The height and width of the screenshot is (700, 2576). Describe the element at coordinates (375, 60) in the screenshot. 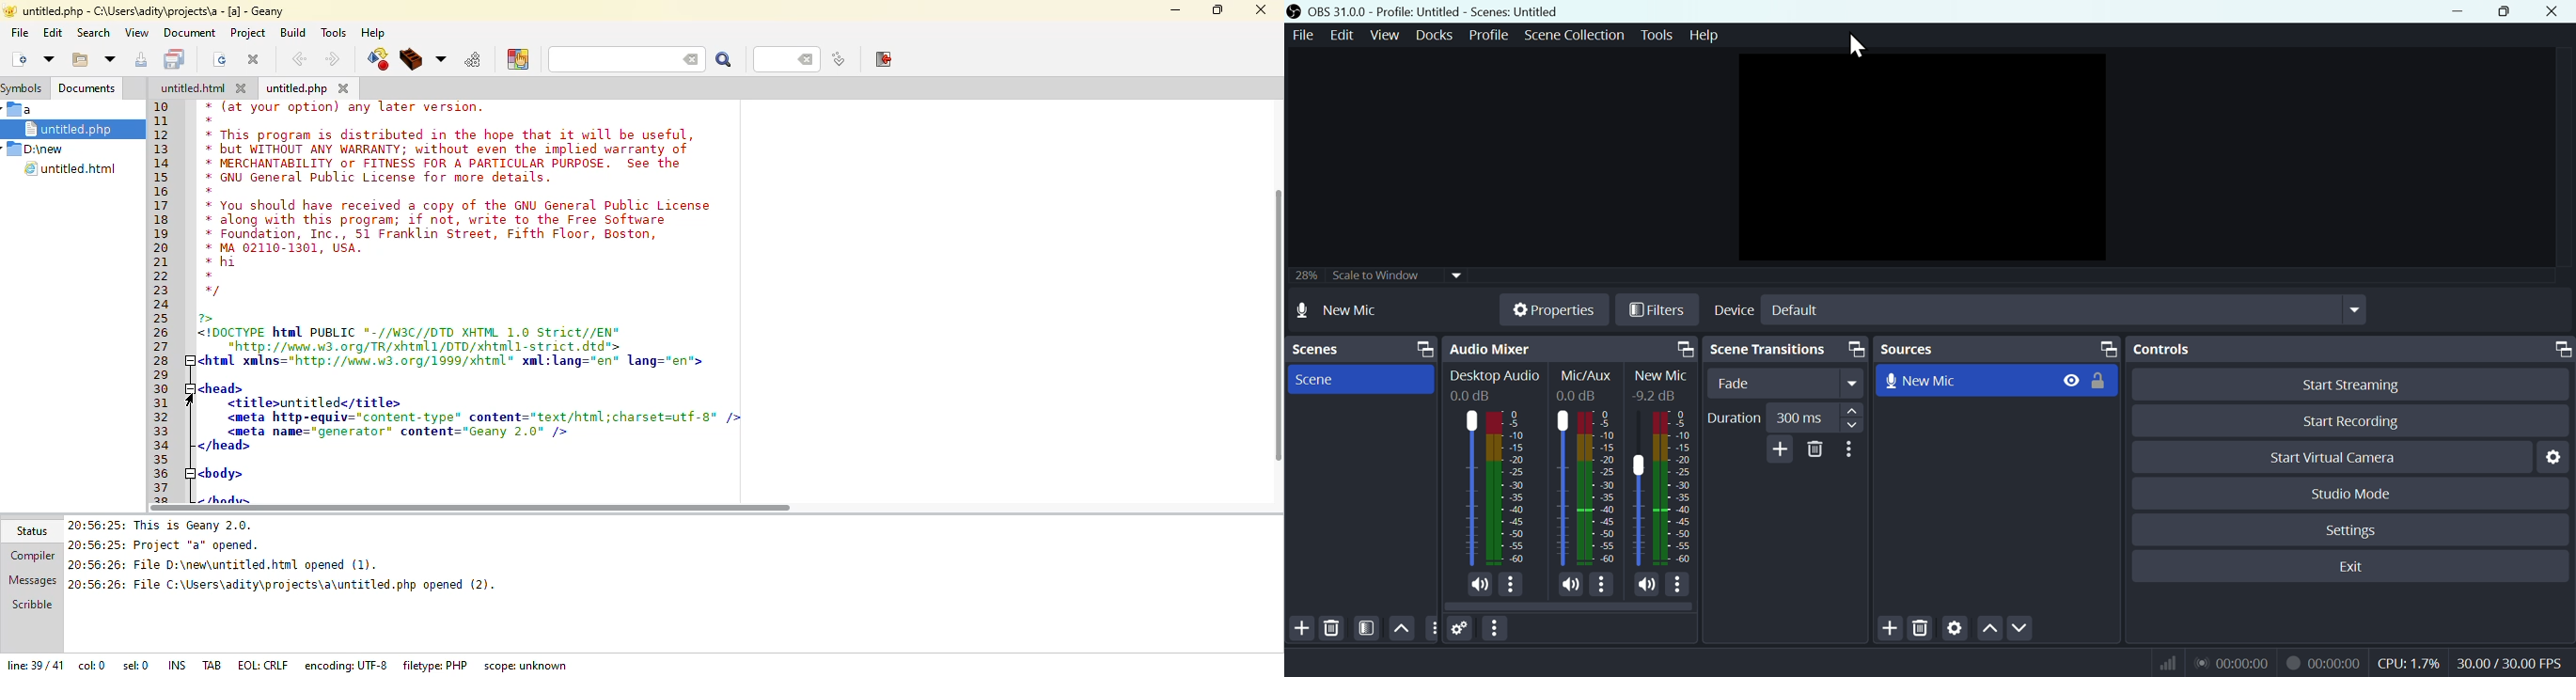

I see `compile` at that location.